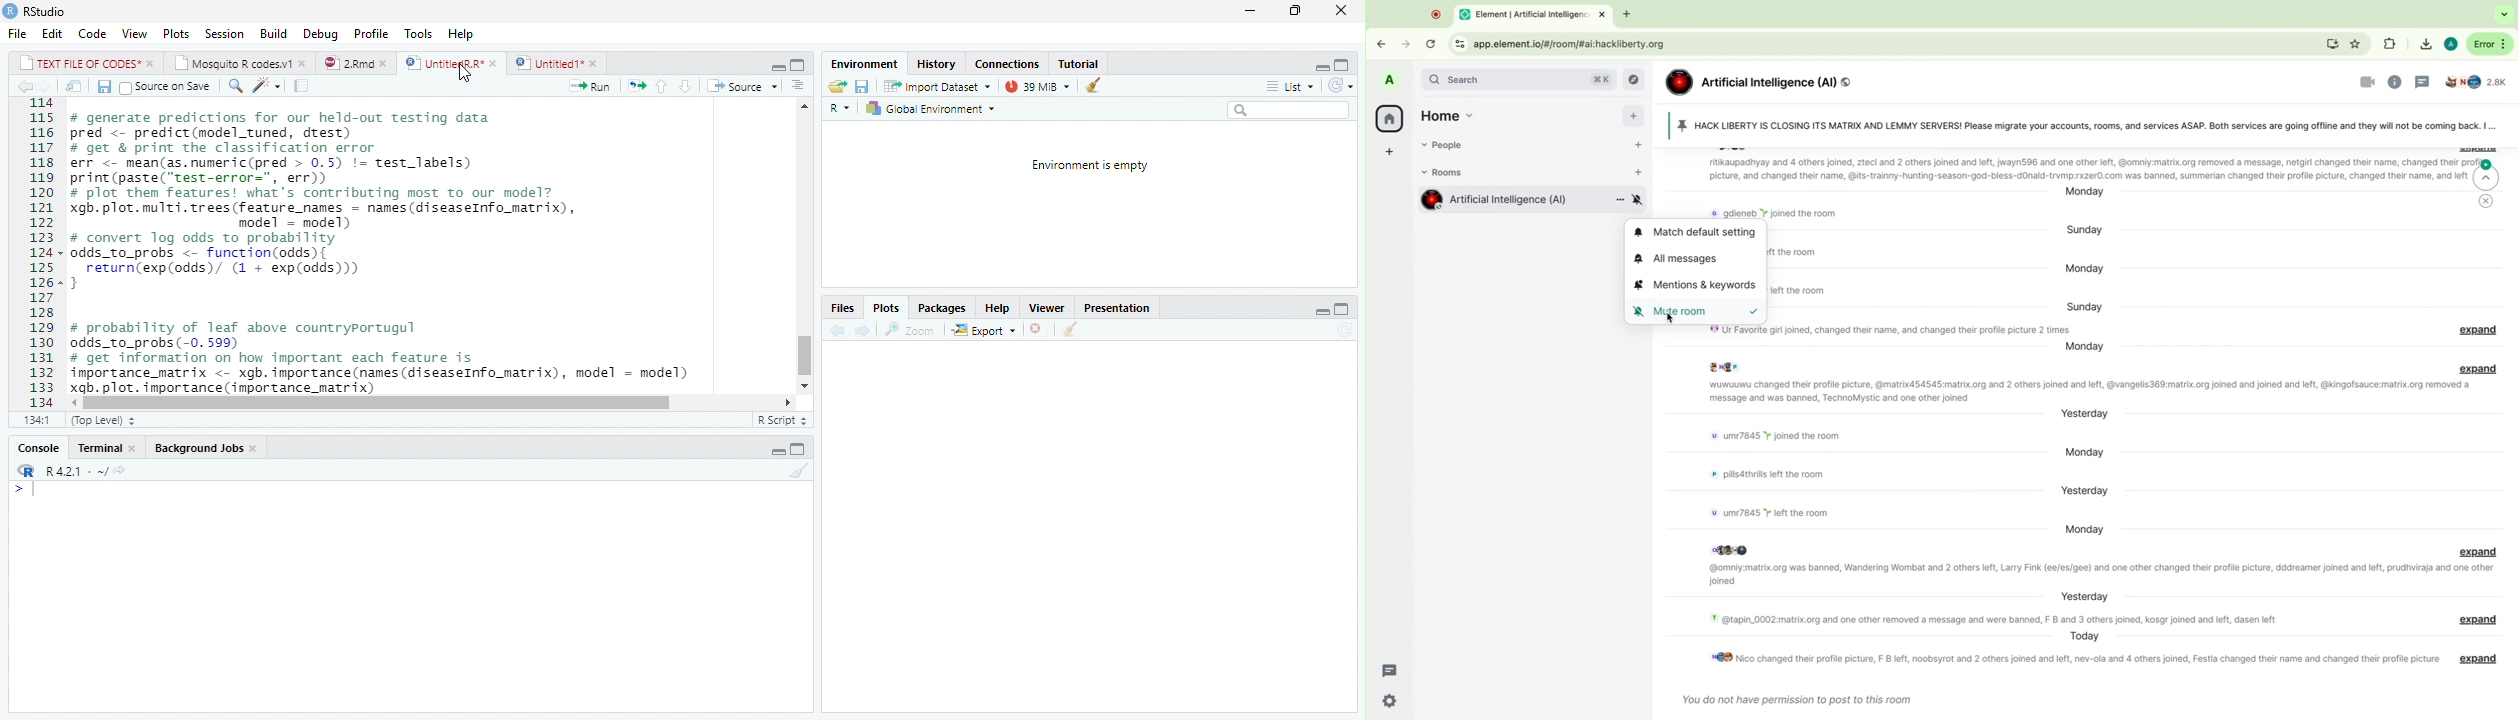  What do you see at coordinates (105, 449) in the screenshot?
I see `Terminal` at bounding box center [105, 449].